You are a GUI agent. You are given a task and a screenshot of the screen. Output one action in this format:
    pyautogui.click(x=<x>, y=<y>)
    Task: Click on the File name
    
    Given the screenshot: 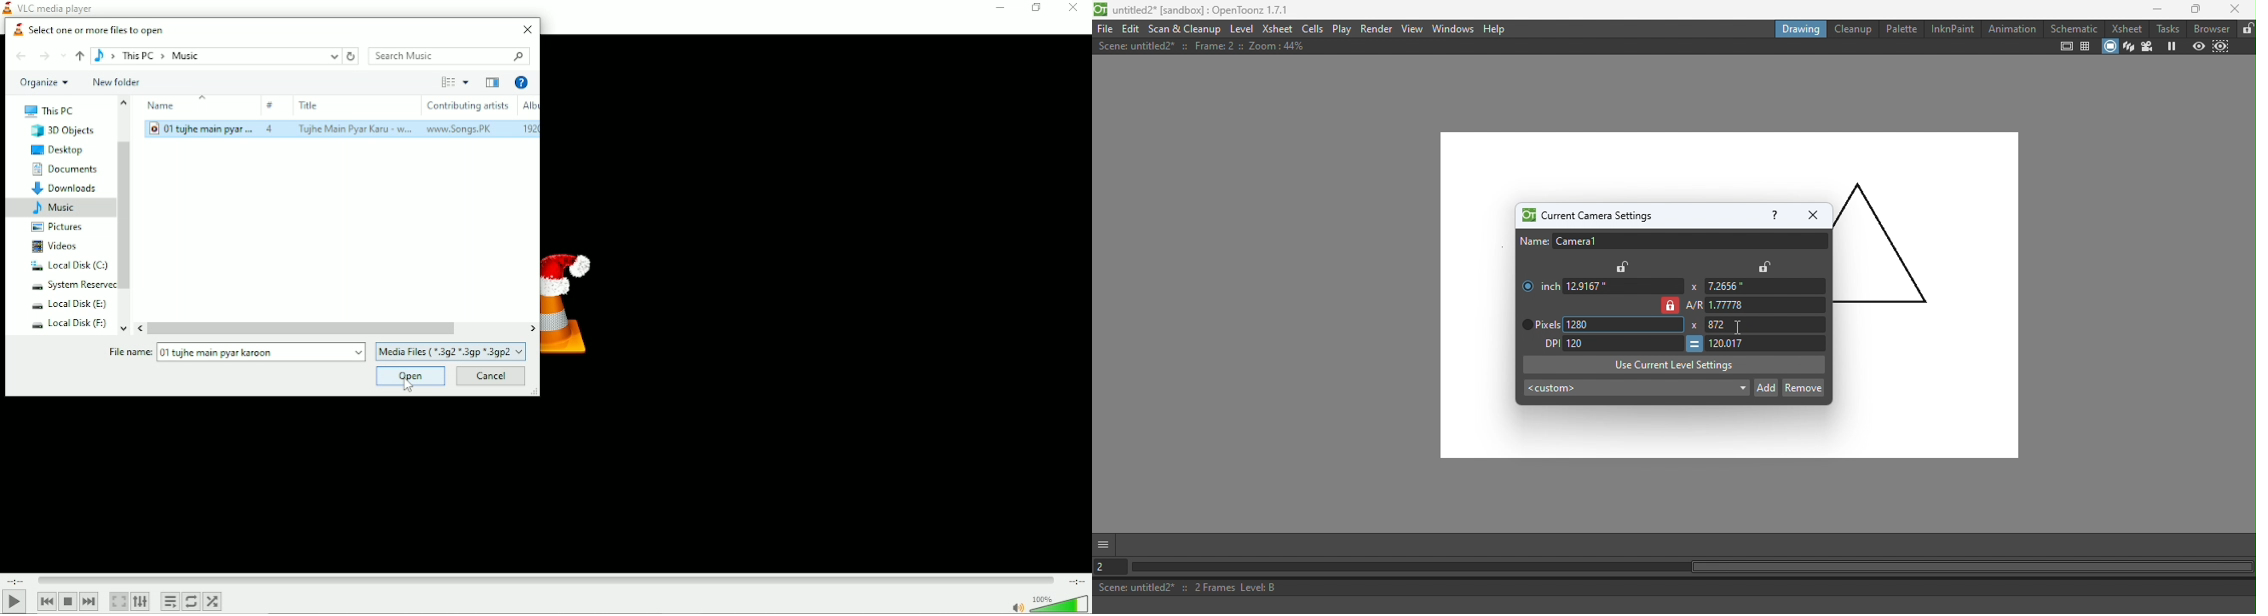 What is the action you would take?
    pyautogui.click(x=236, y=353)
    